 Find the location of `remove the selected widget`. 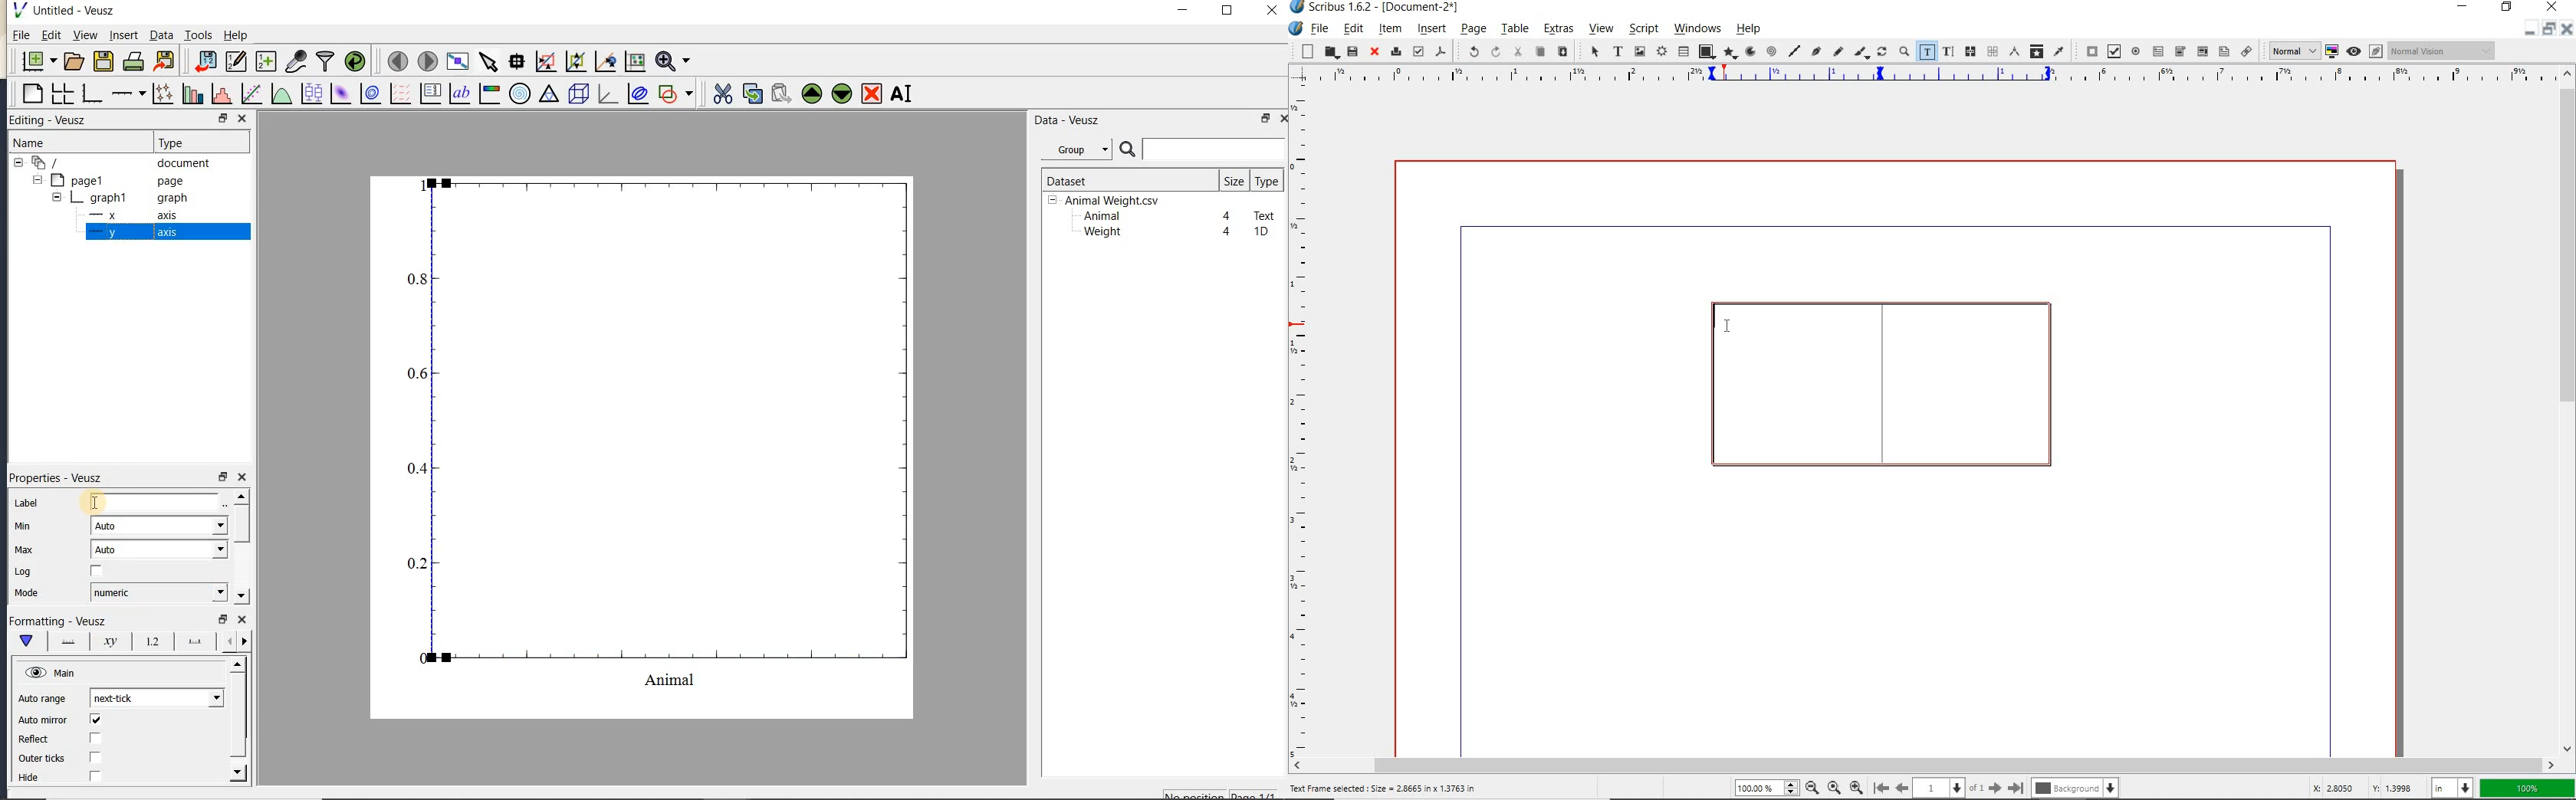

remove the selected widget is located at coordinates (870, 95).